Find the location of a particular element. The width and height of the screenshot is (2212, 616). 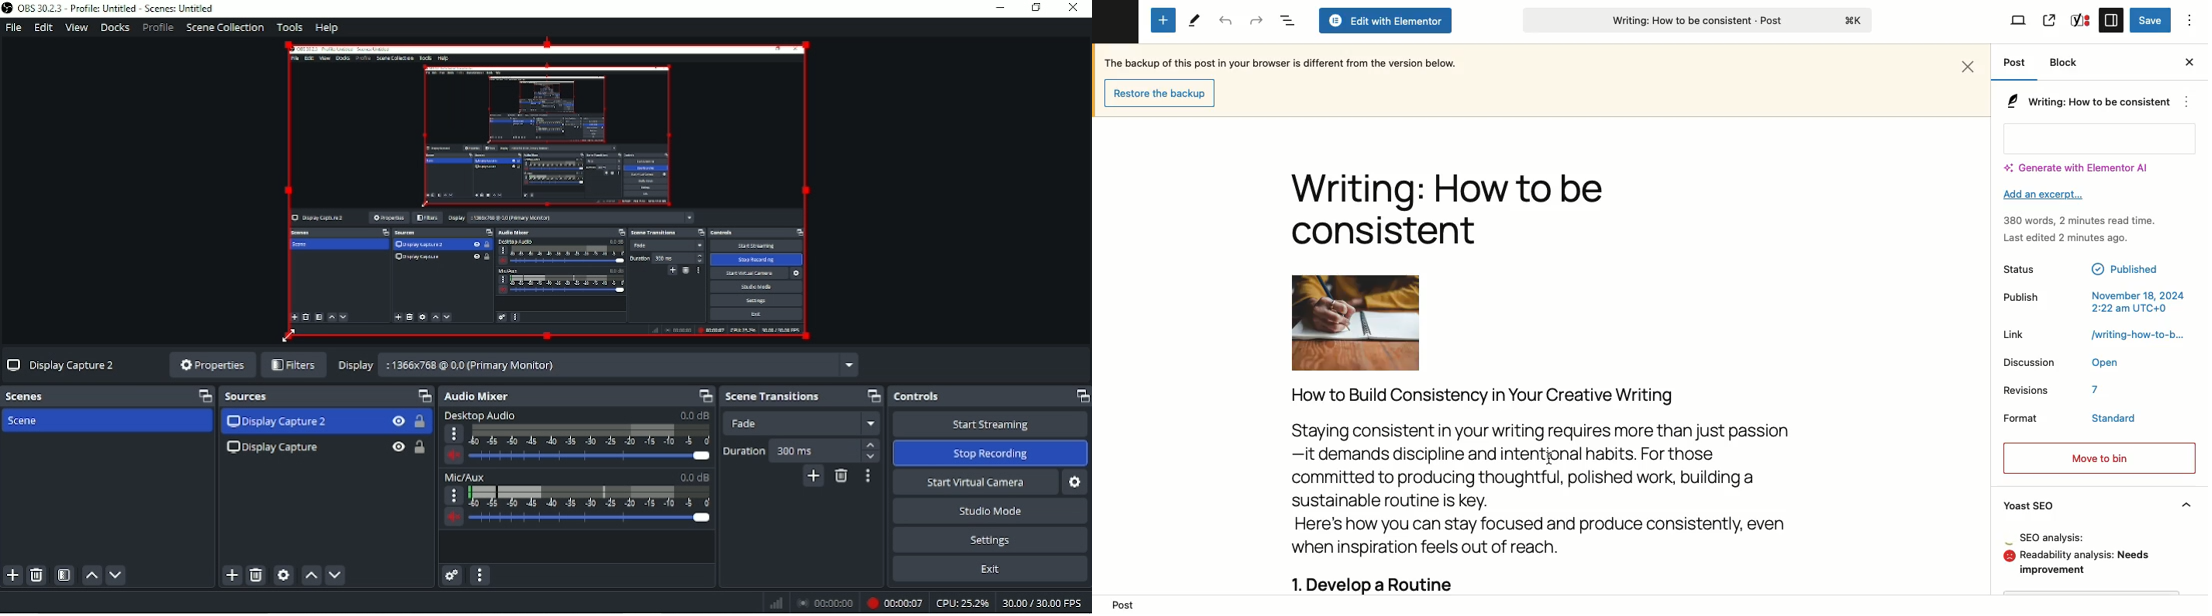

Configure virtual camera is located at coordinates (1075, 484).